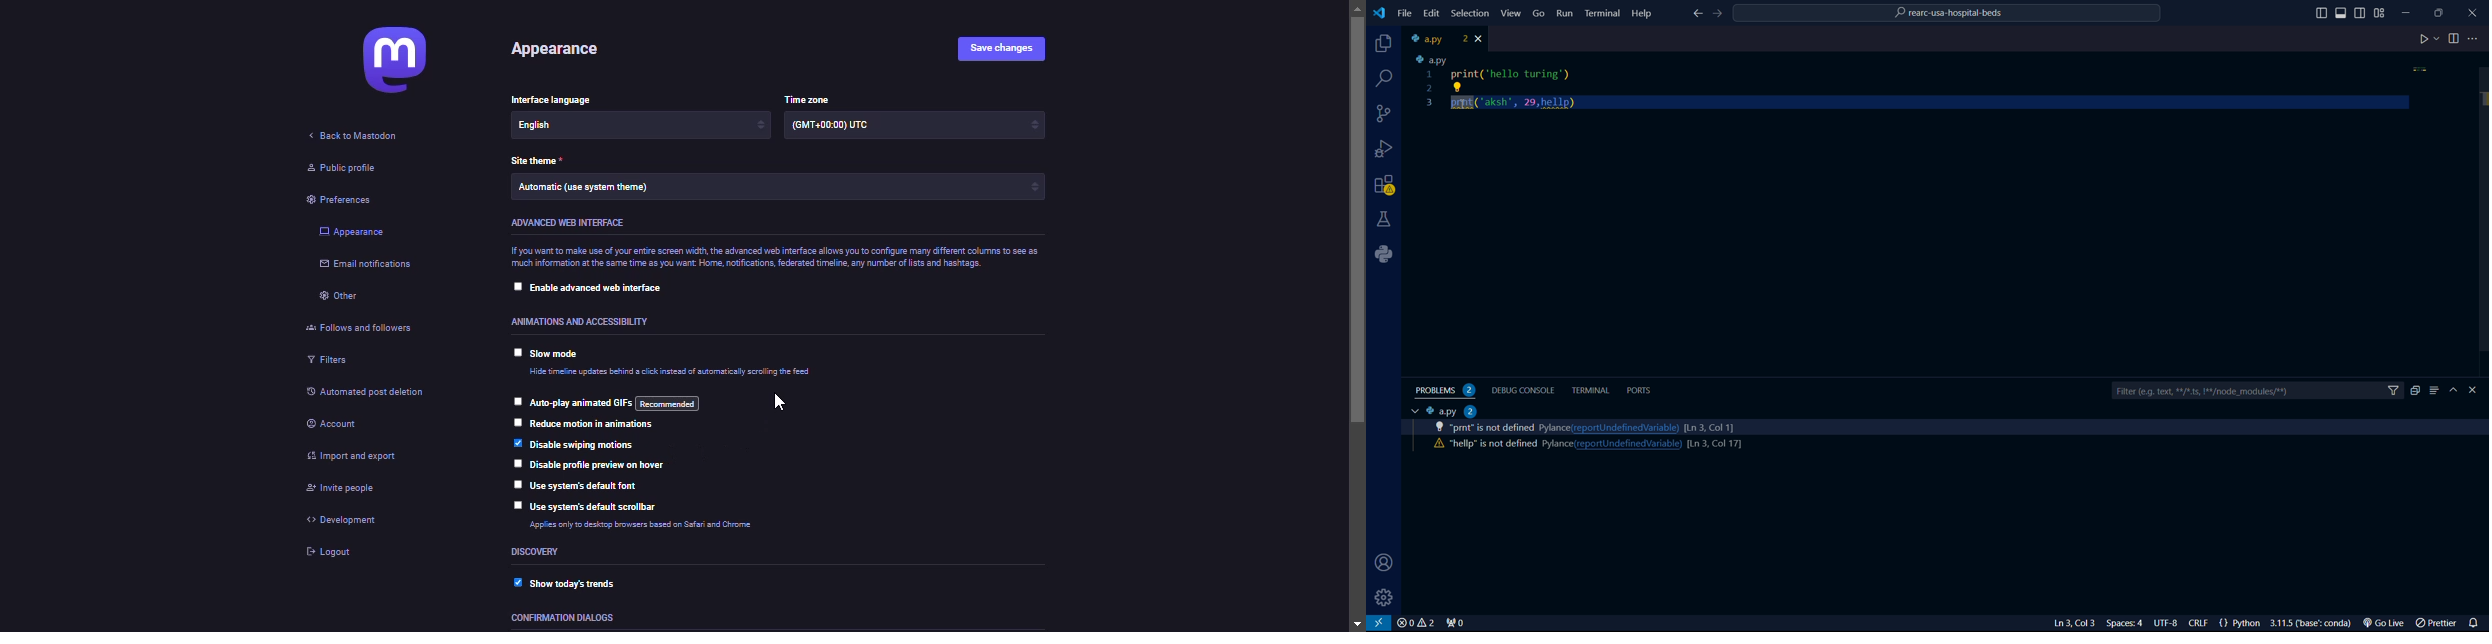  I want to click on logout, so click(325, 553).